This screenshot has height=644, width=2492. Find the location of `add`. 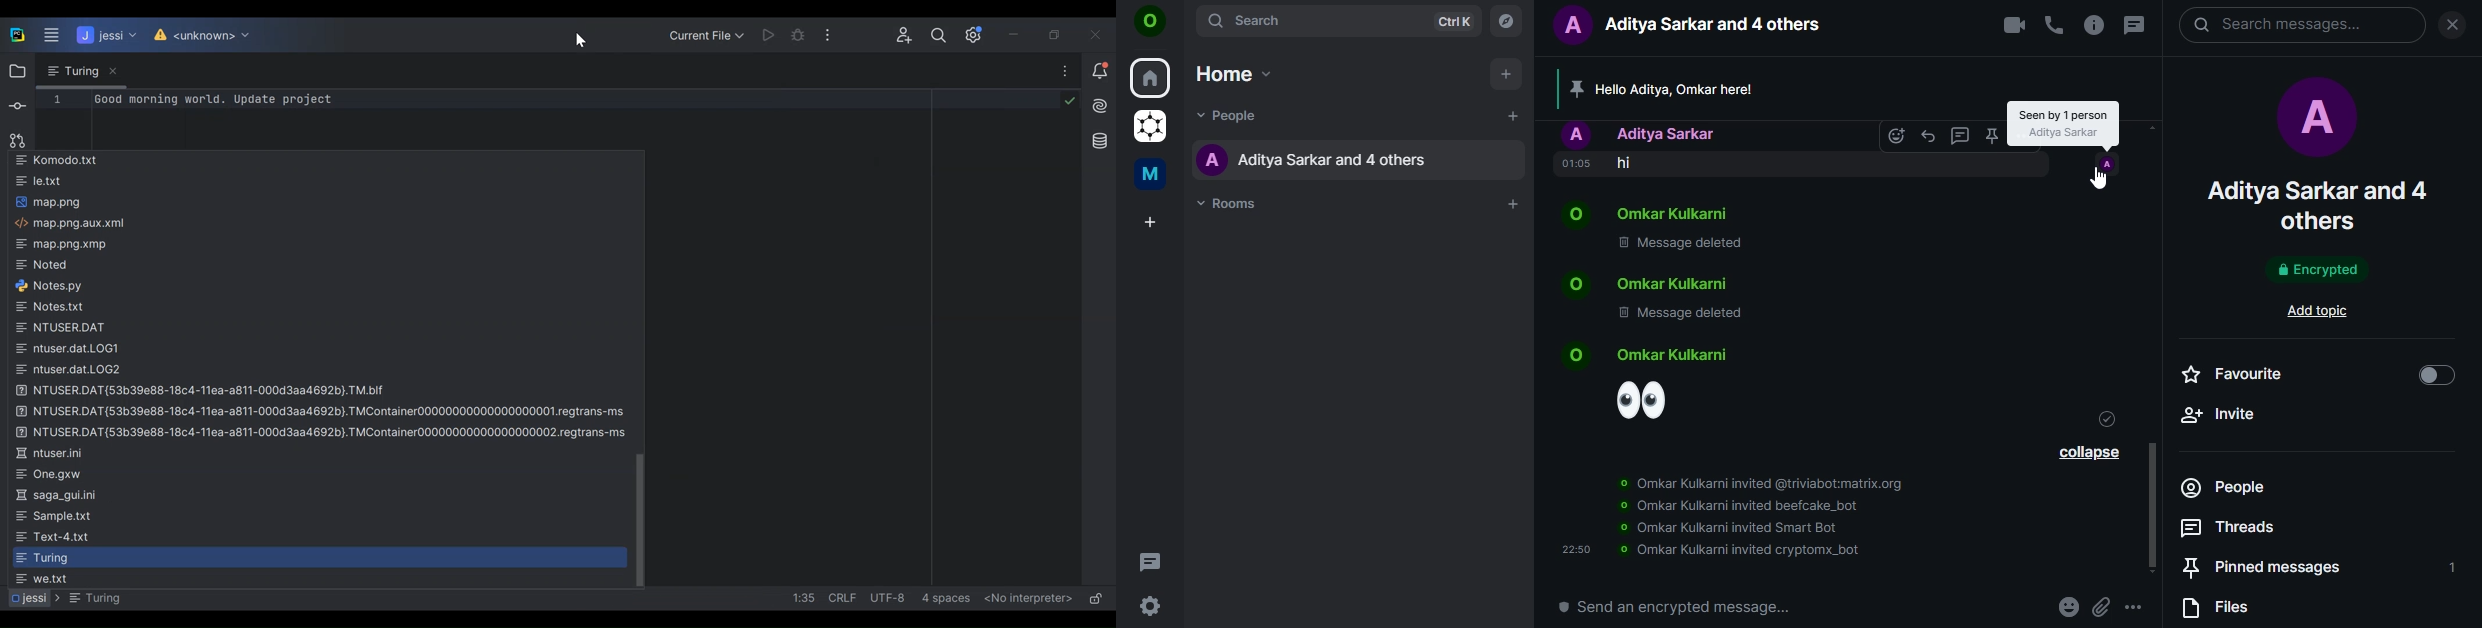

add is located at coordinates (1505, 76).